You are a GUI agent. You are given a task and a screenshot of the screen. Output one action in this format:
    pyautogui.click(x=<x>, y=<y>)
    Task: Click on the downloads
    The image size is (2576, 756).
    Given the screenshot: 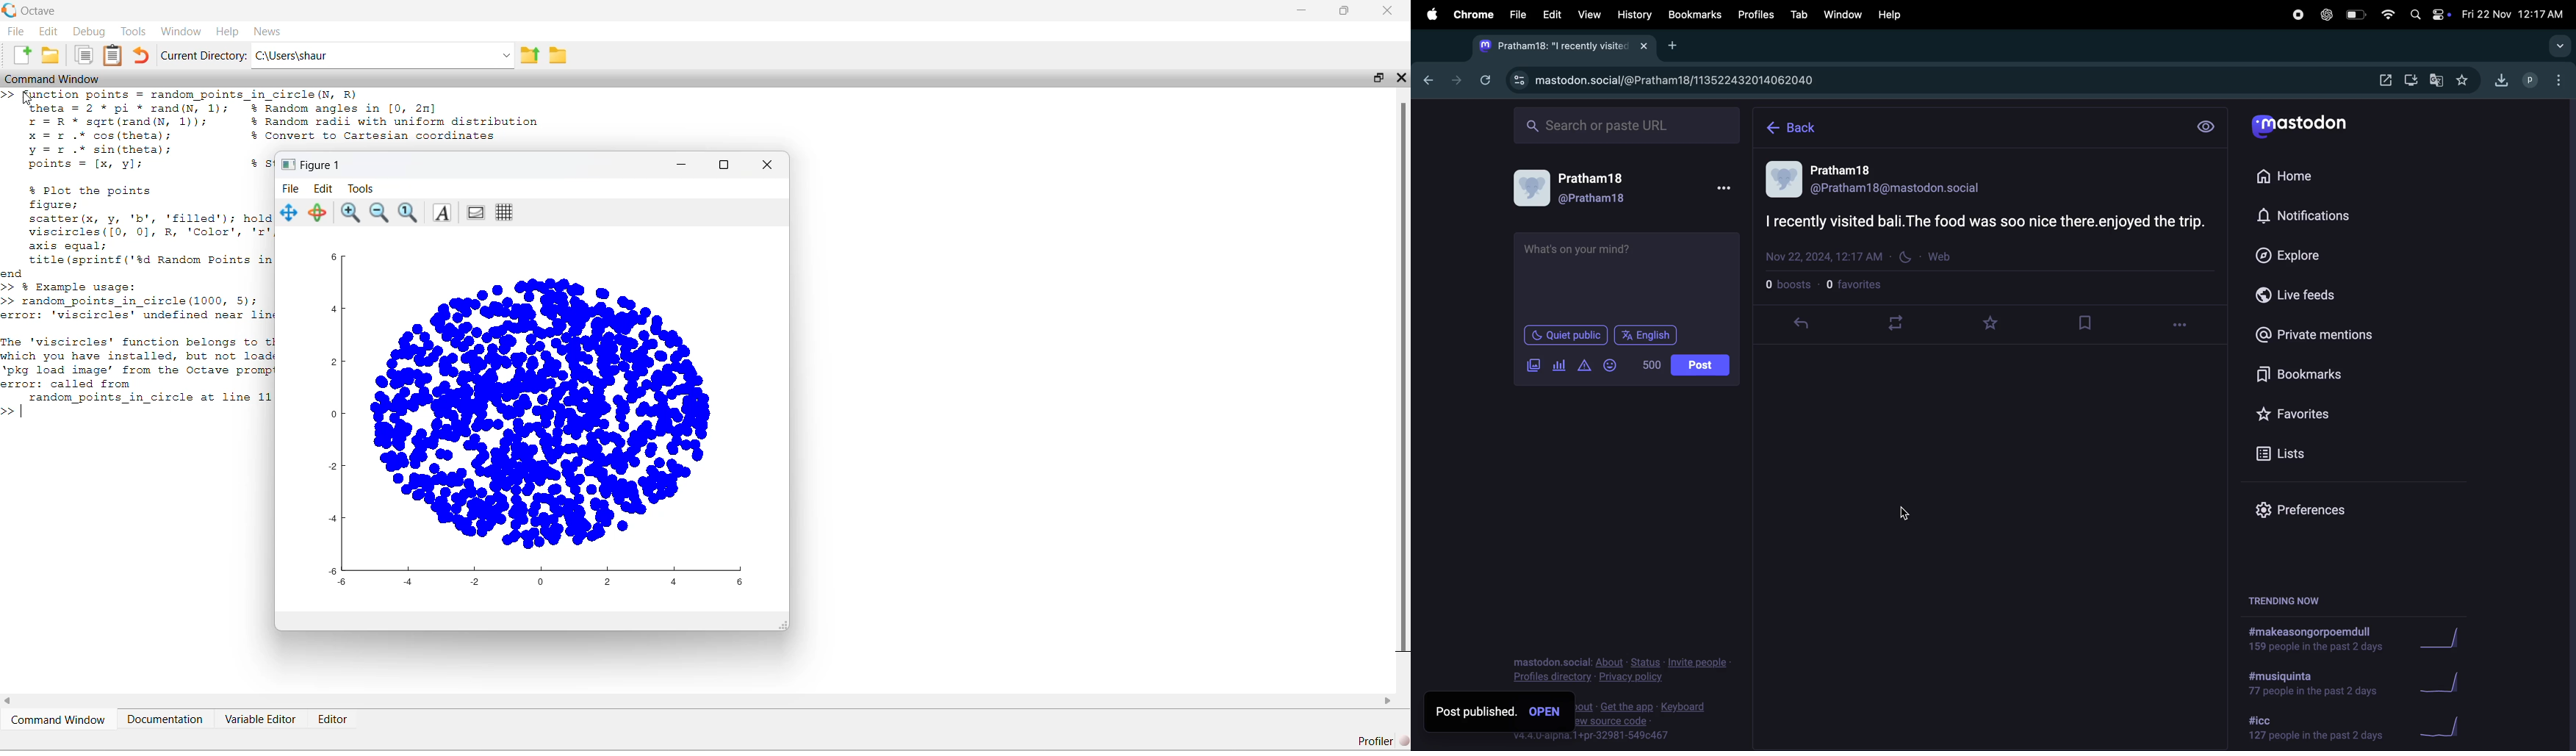 What is the action you would take?
    pyautogui.click(x=2498, y=82)
    